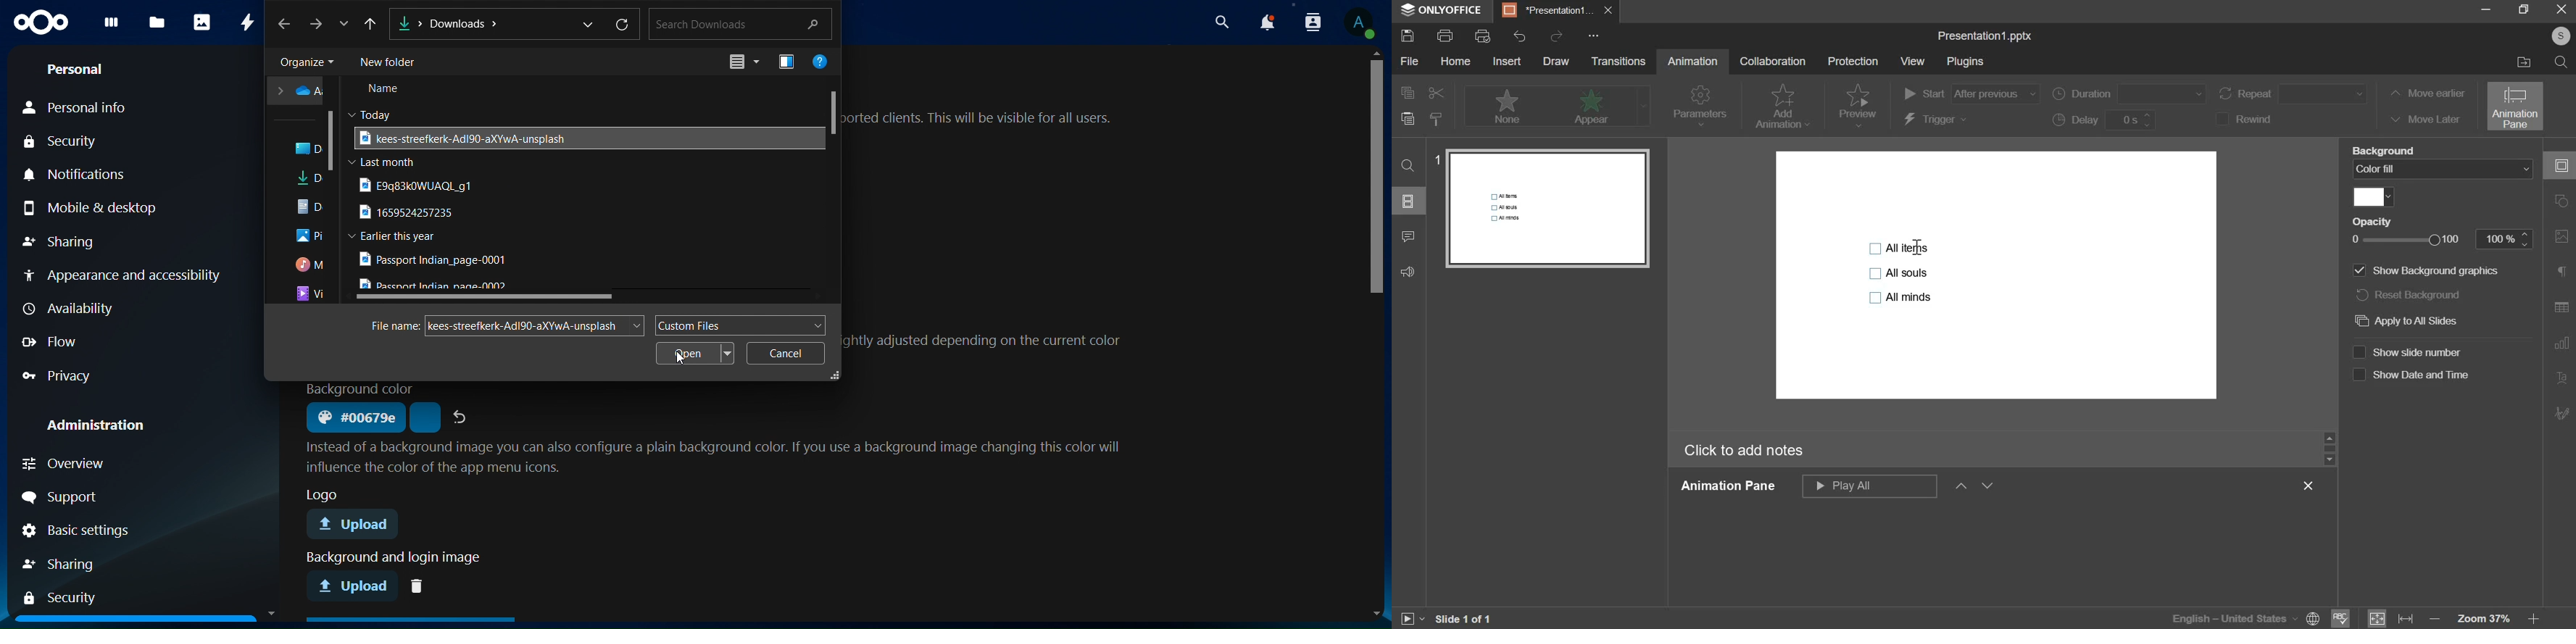  I want to click on text, so click(326, 495).